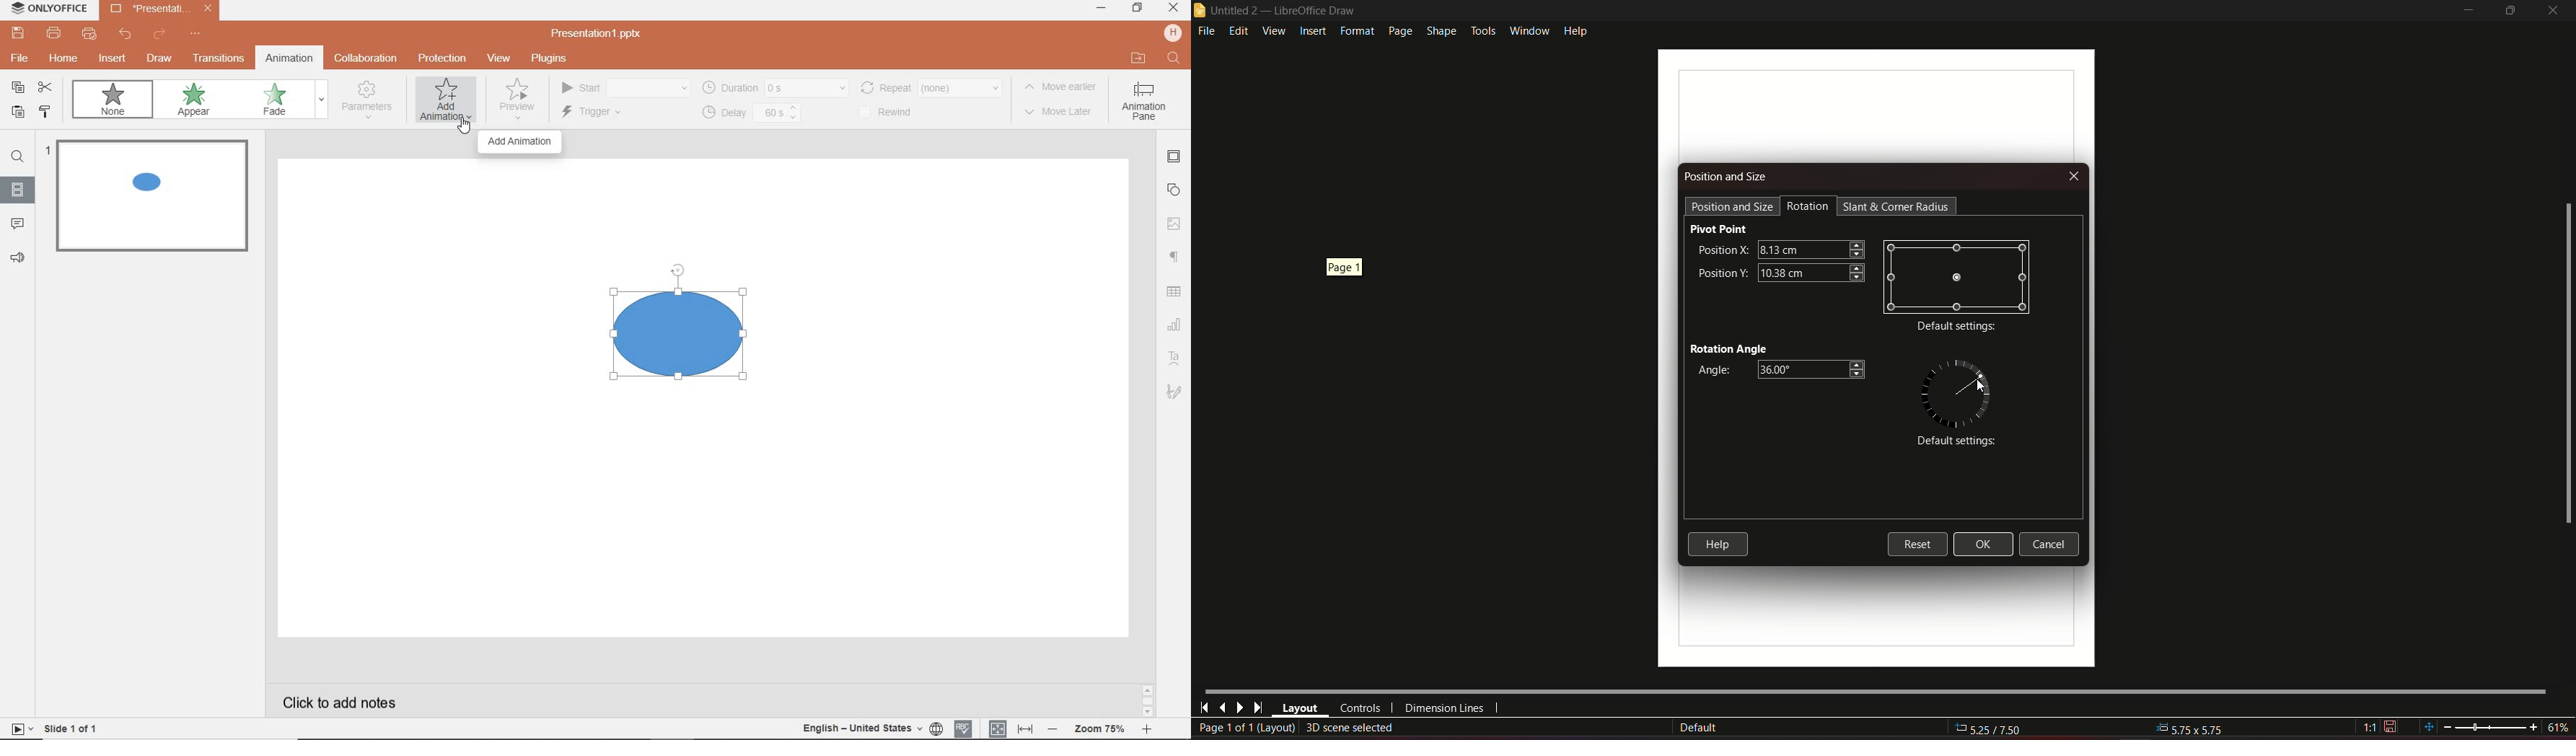 This screenshot has height=756, width=2576. I want to click on spell checking, so click(962, 728).